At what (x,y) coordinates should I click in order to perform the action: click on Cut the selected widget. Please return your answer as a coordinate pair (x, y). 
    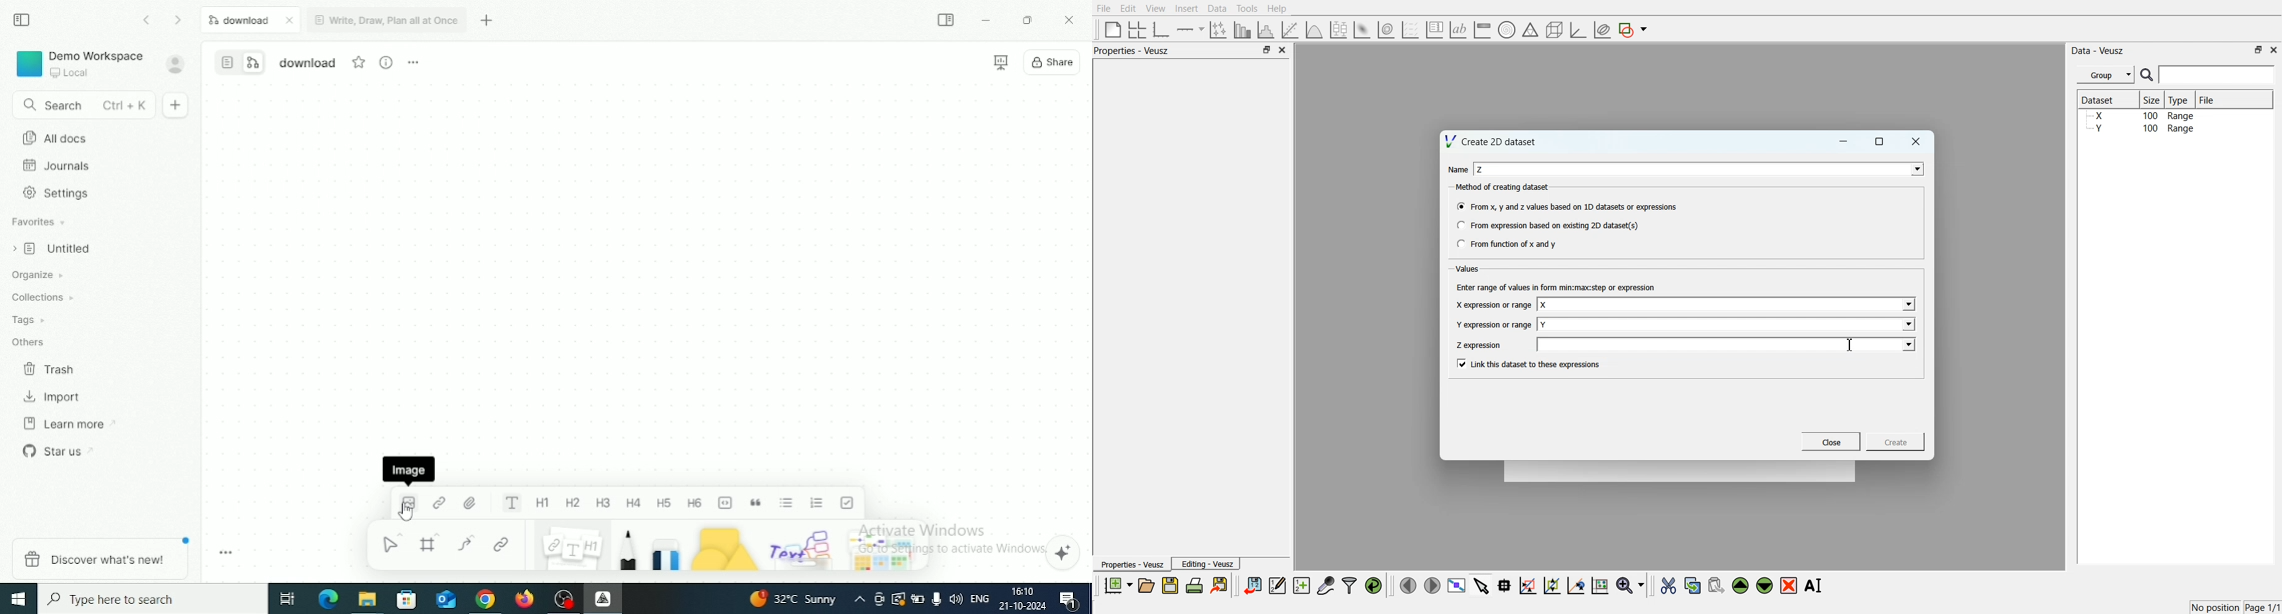
    Looking at the image, I should click on (1669, 586).